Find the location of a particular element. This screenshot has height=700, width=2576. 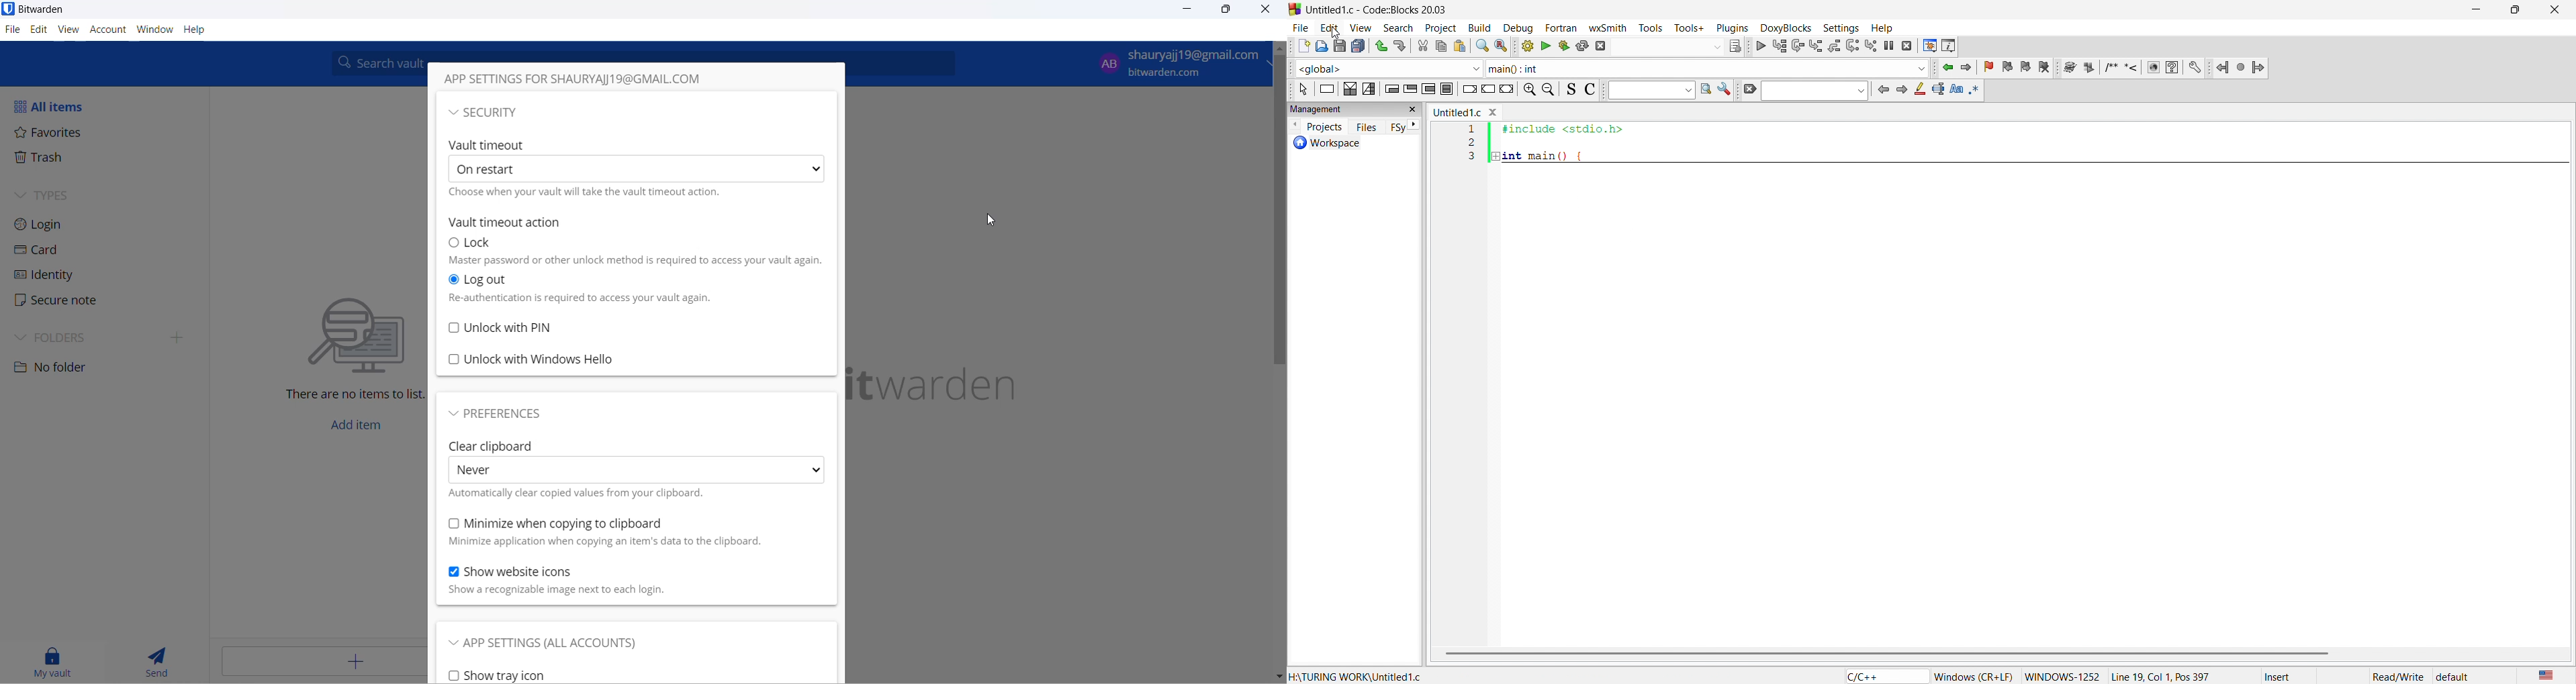

projects tab is located at coordinates (1316, 126).